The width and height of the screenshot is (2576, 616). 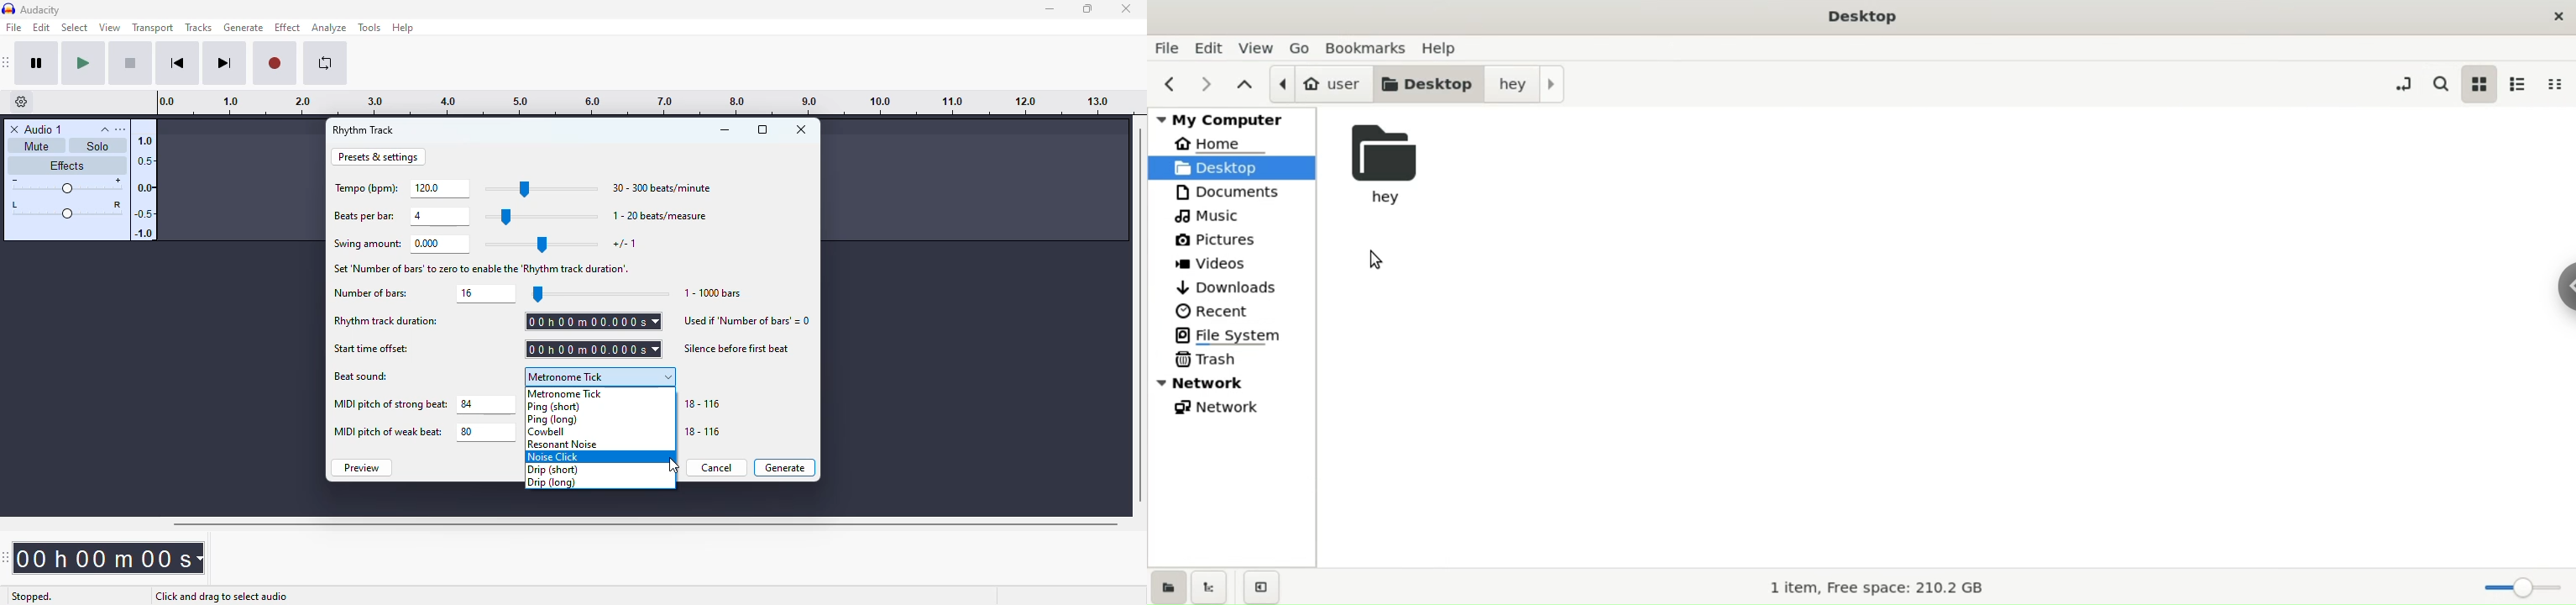 What do you see at coordinates (738, 347) in the screenshot?
I see `silence before first beat` at bounding box center [738, 347].